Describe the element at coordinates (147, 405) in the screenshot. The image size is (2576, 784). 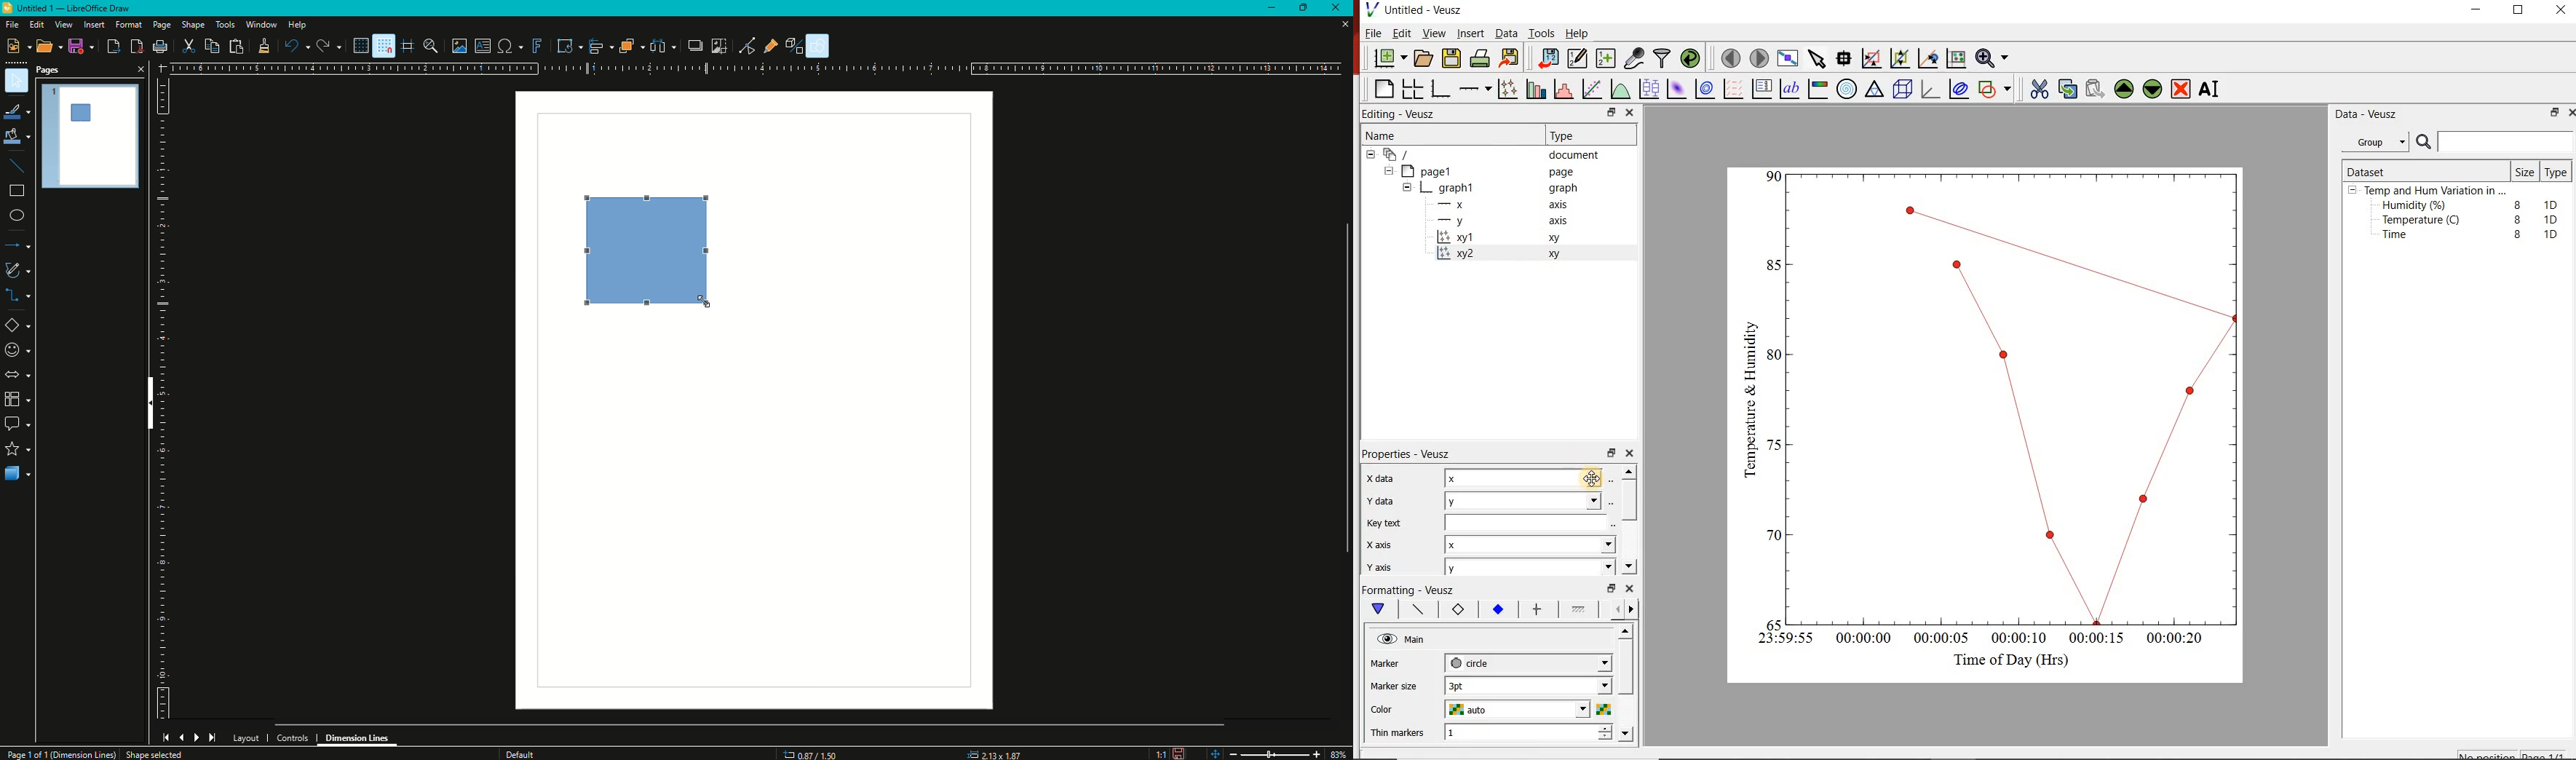
I see `Hide` at that location.